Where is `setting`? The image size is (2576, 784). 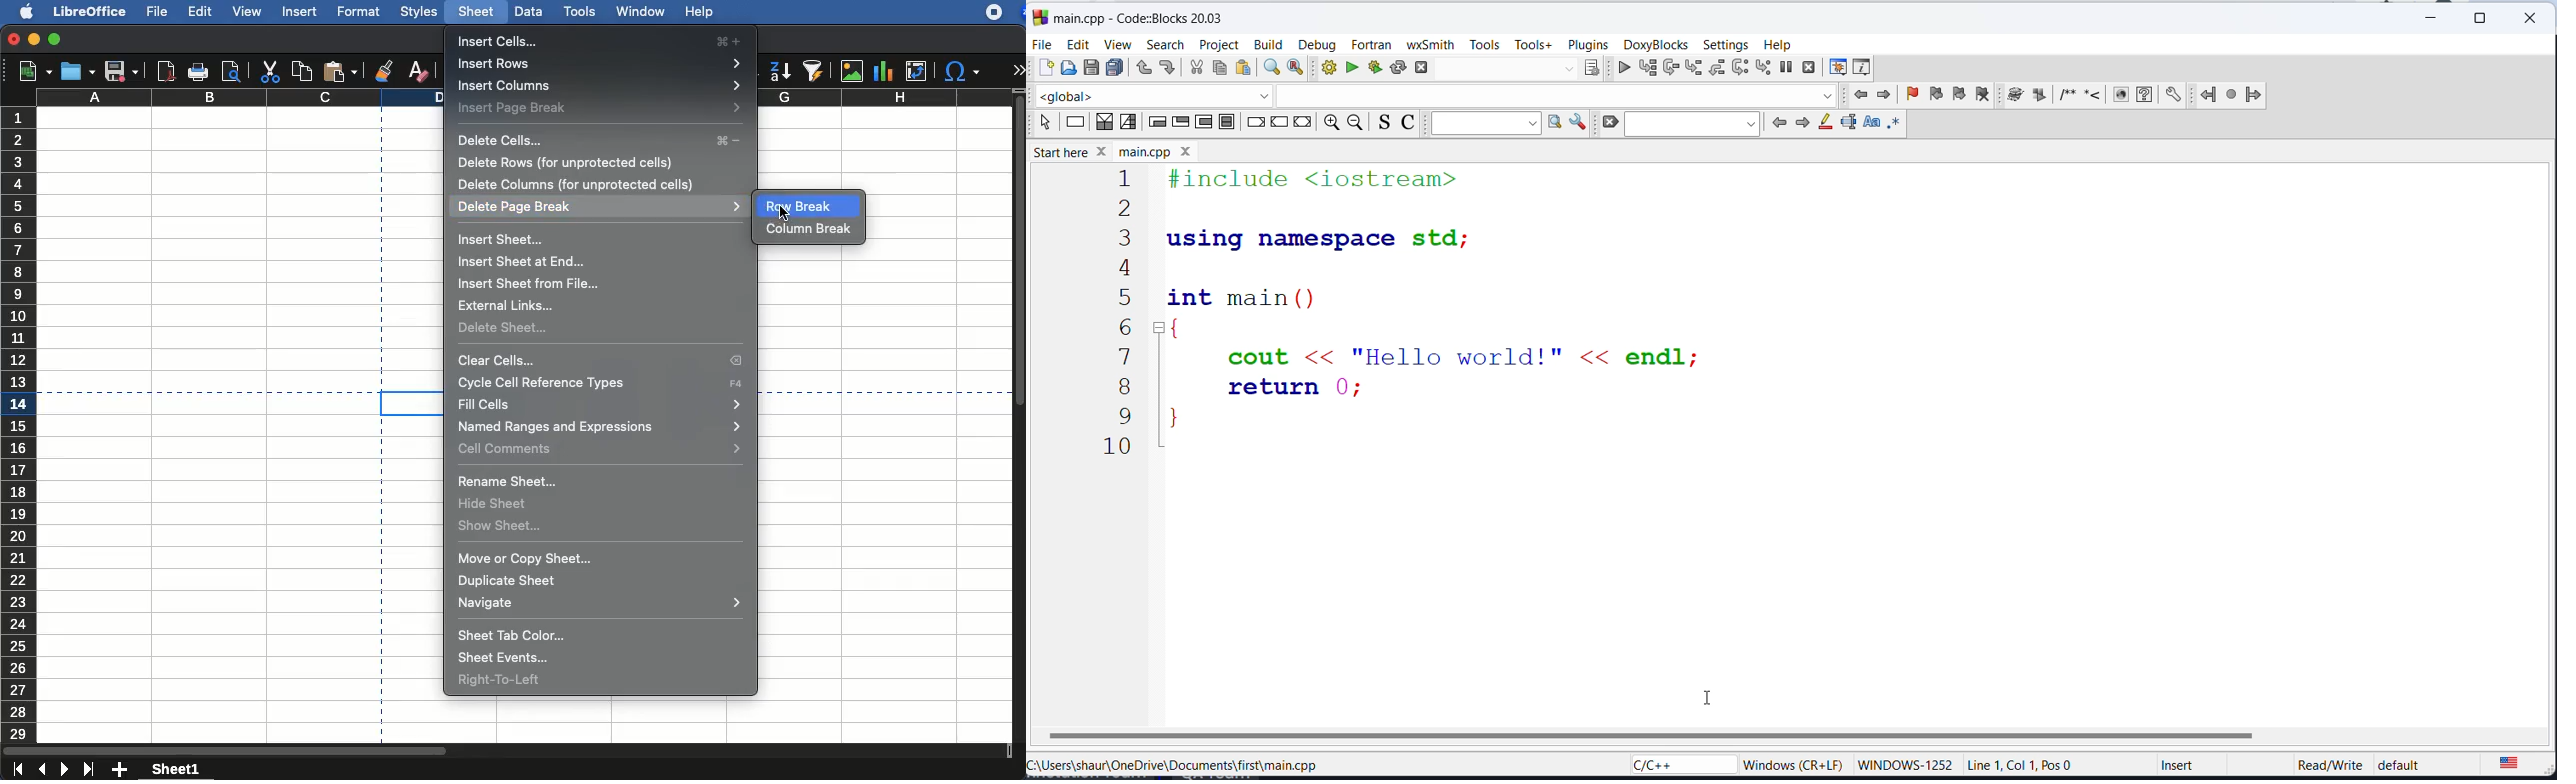 setting is located at coordinates (2172, 96).